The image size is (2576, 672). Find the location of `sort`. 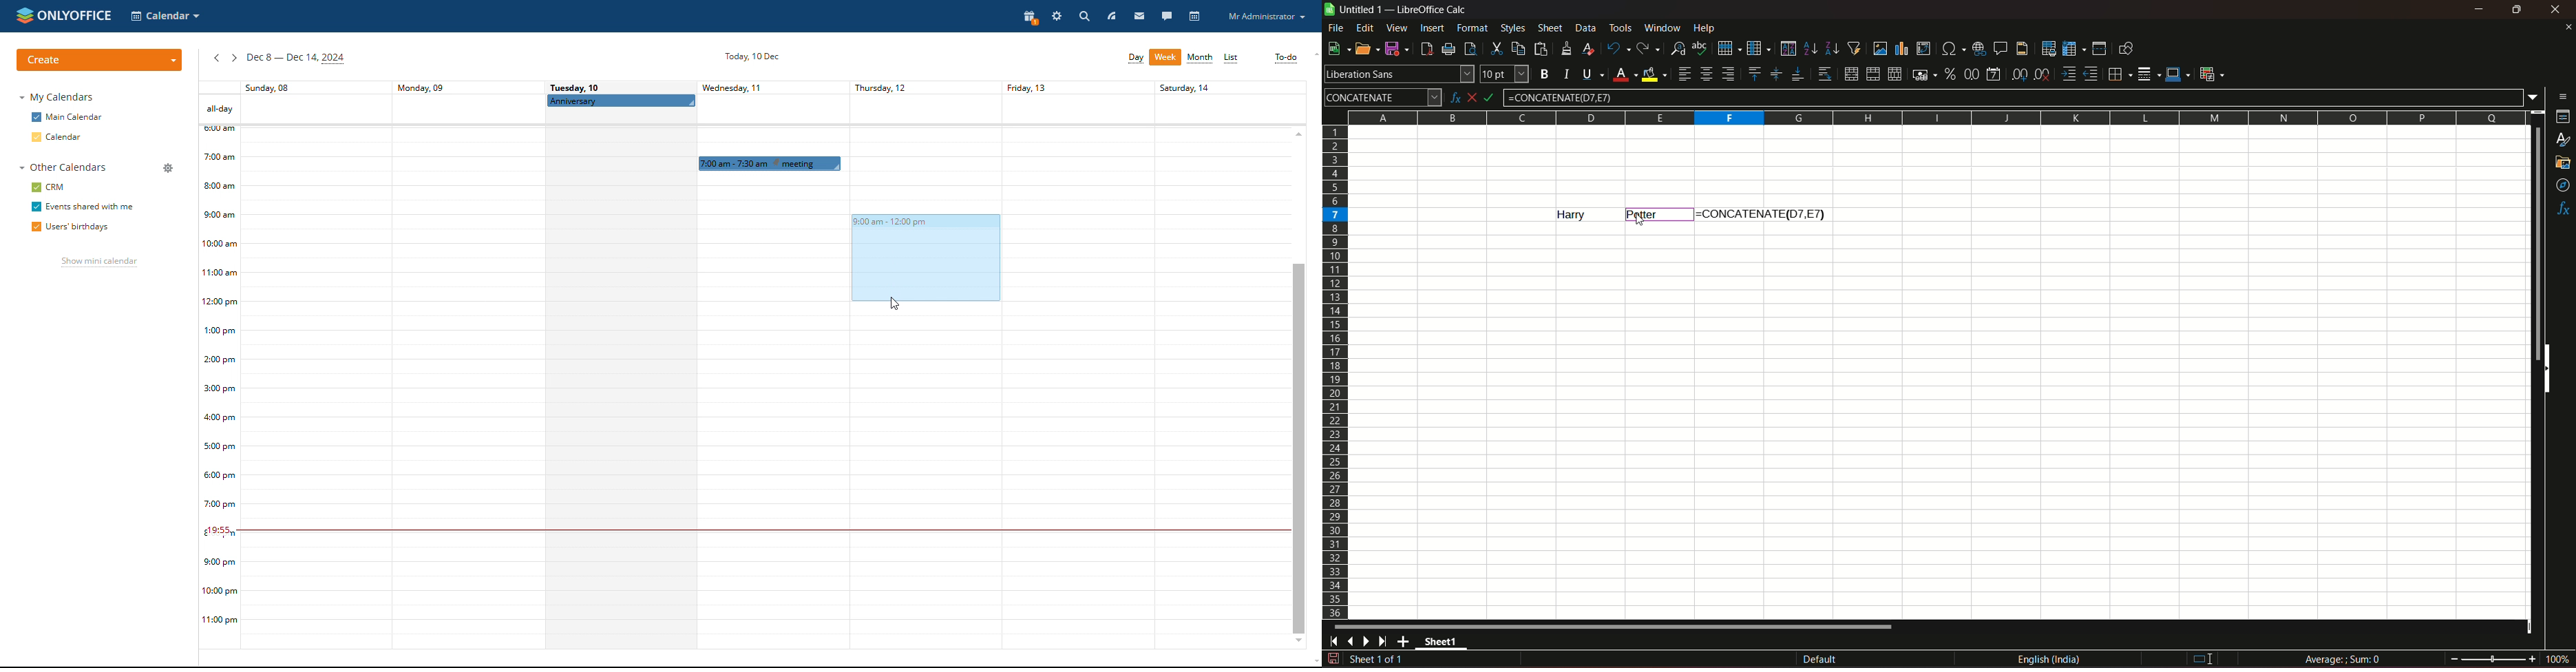

sort is located at coordinates (1788, 48).